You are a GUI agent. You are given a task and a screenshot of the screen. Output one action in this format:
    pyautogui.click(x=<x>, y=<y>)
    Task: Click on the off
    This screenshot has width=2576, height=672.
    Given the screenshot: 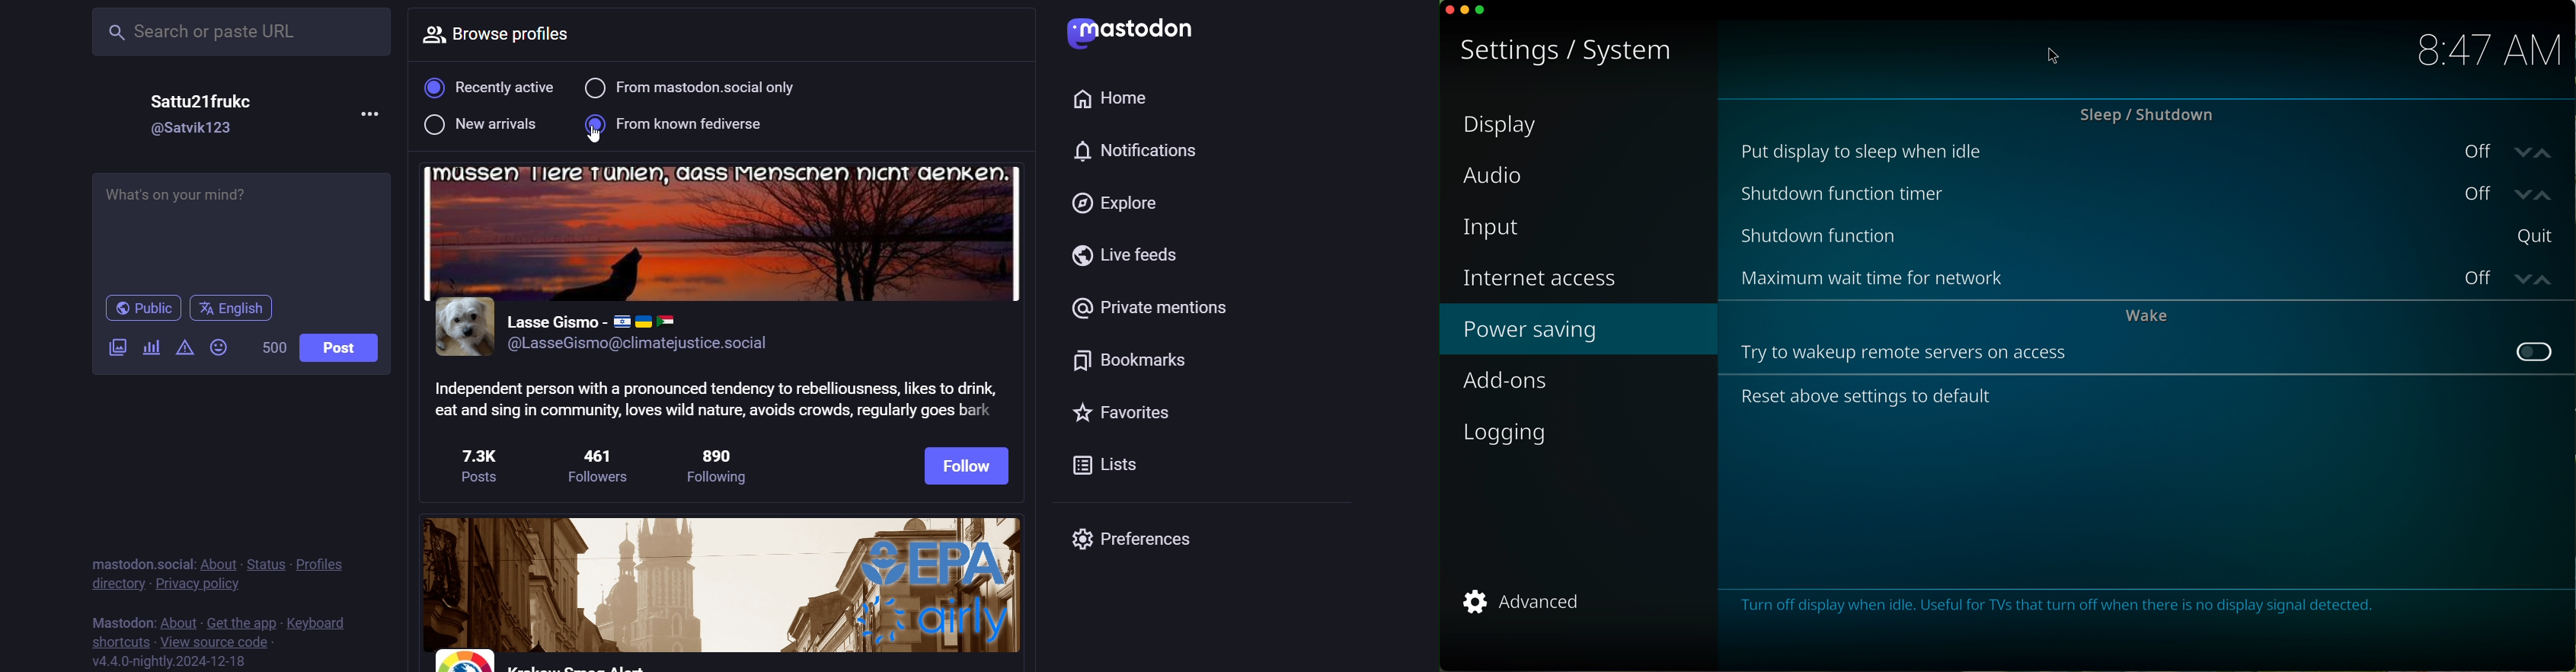 What is the action you would take?
    pyautogui.click(x=2472, y=278)
    